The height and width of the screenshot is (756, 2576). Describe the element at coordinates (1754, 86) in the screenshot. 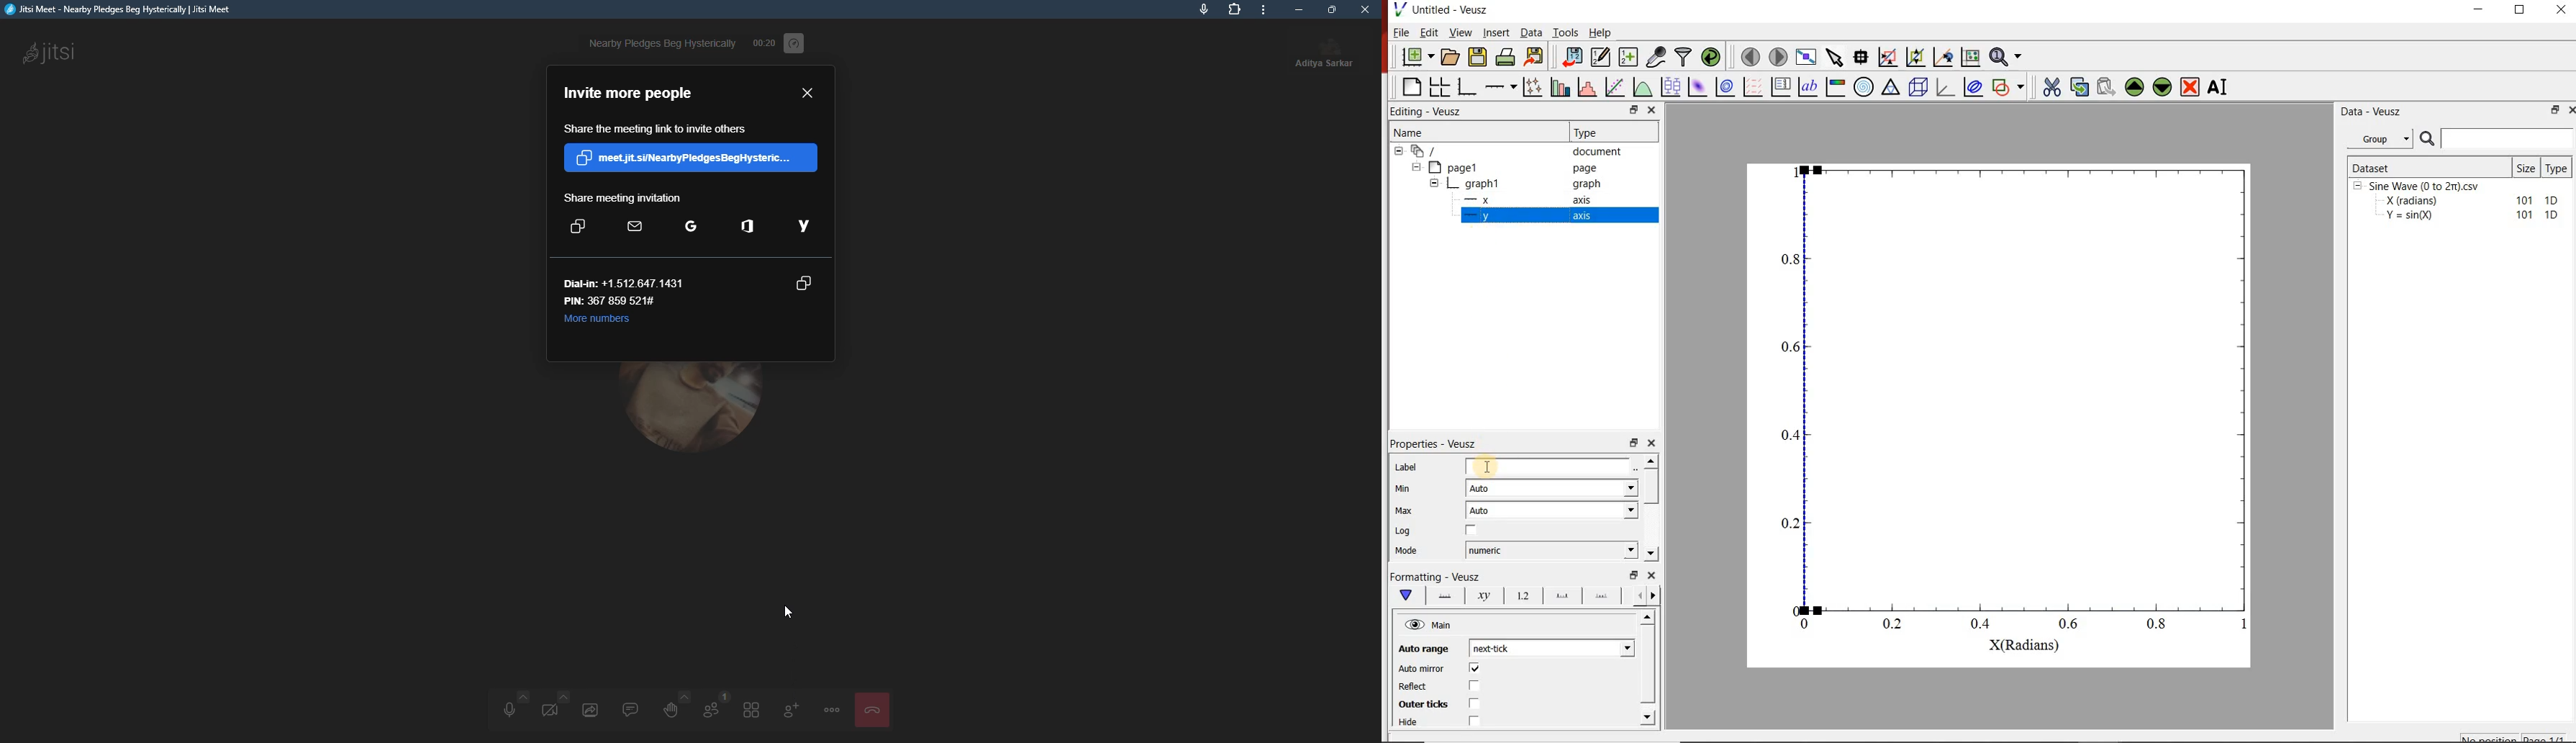

I see `plot a vector field` at that location.